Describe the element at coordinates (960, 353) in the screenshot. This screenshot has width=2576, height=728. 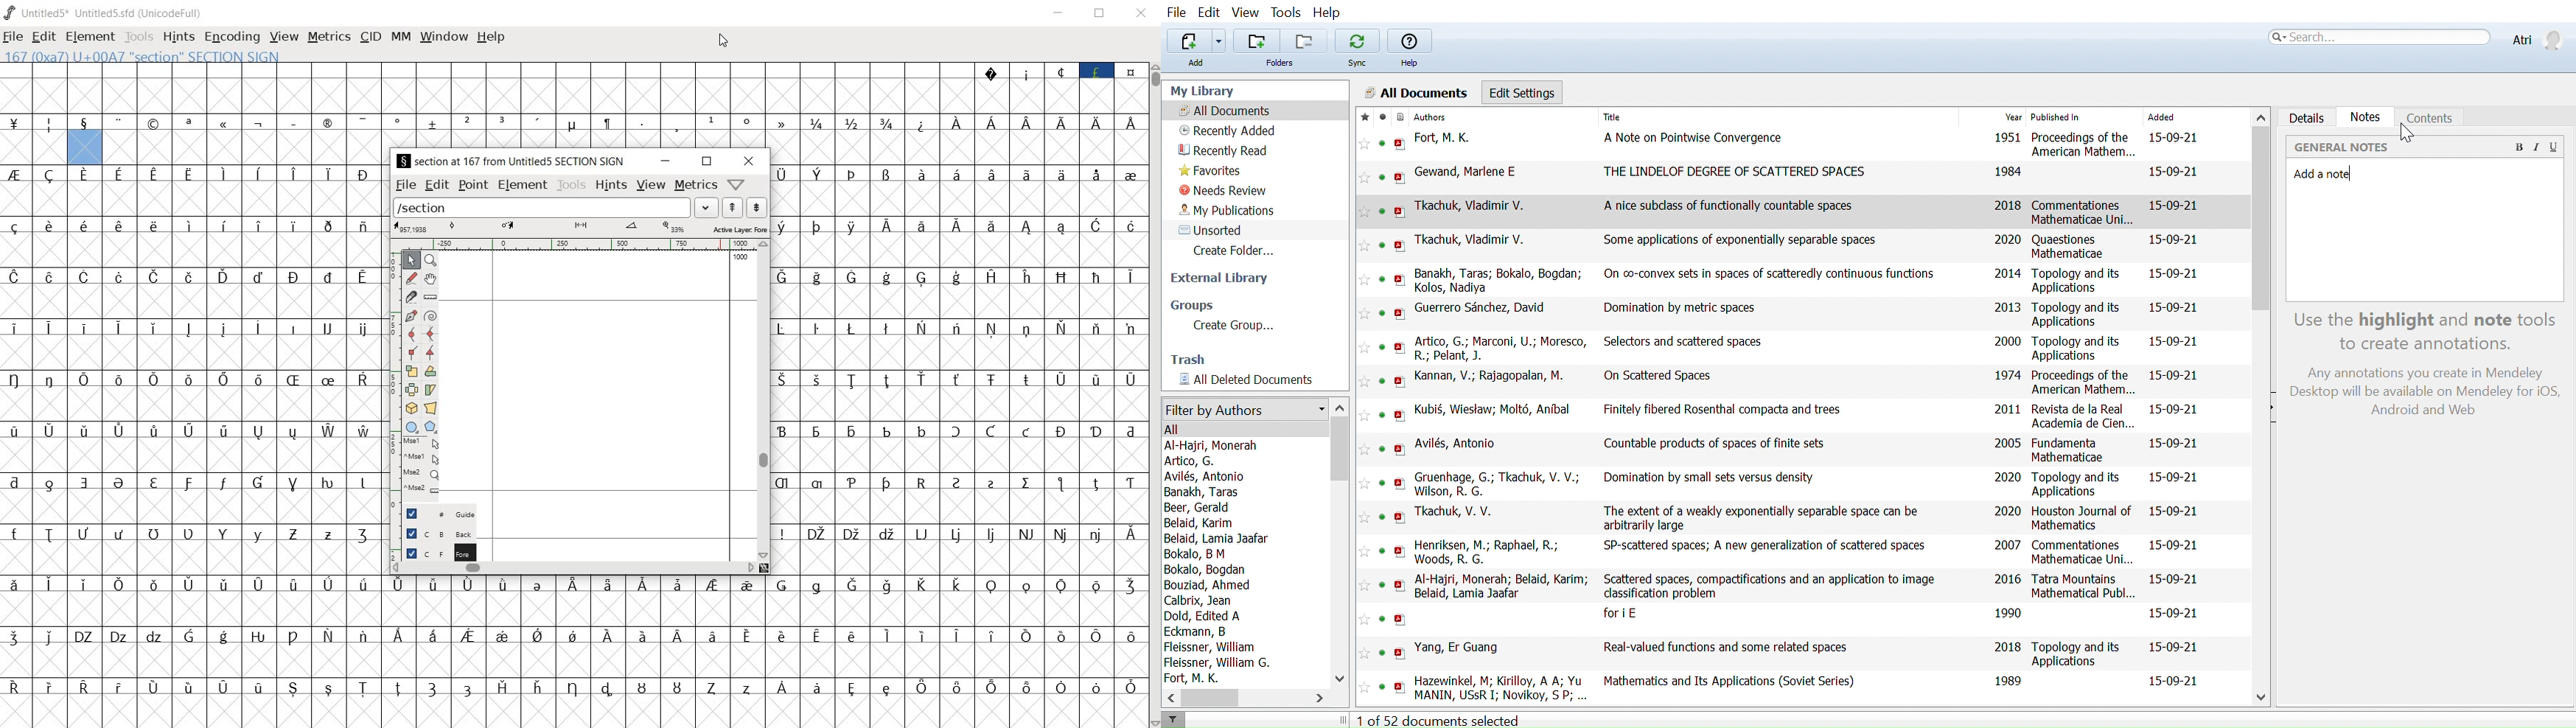
I see `empty cells` at that location.